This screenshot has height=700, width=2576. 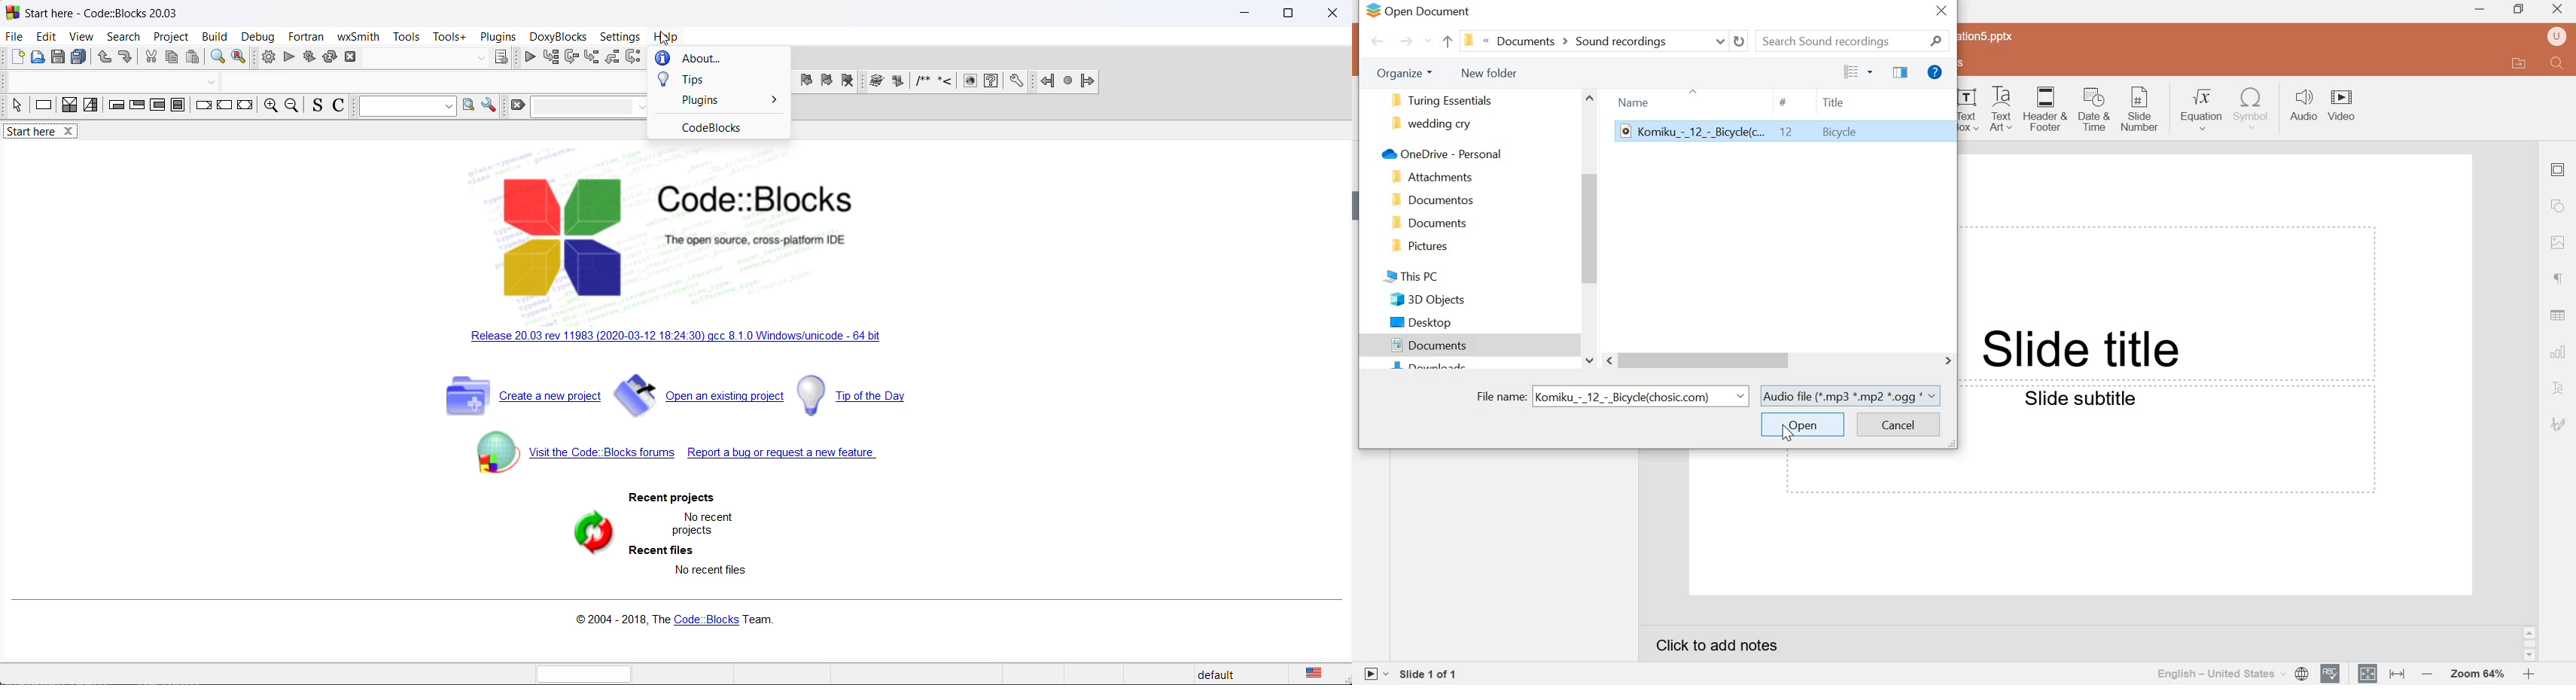 What do you see at coordinates (900, 83) in the screenshot?
I see `icon` at bounding box center [900, 83].